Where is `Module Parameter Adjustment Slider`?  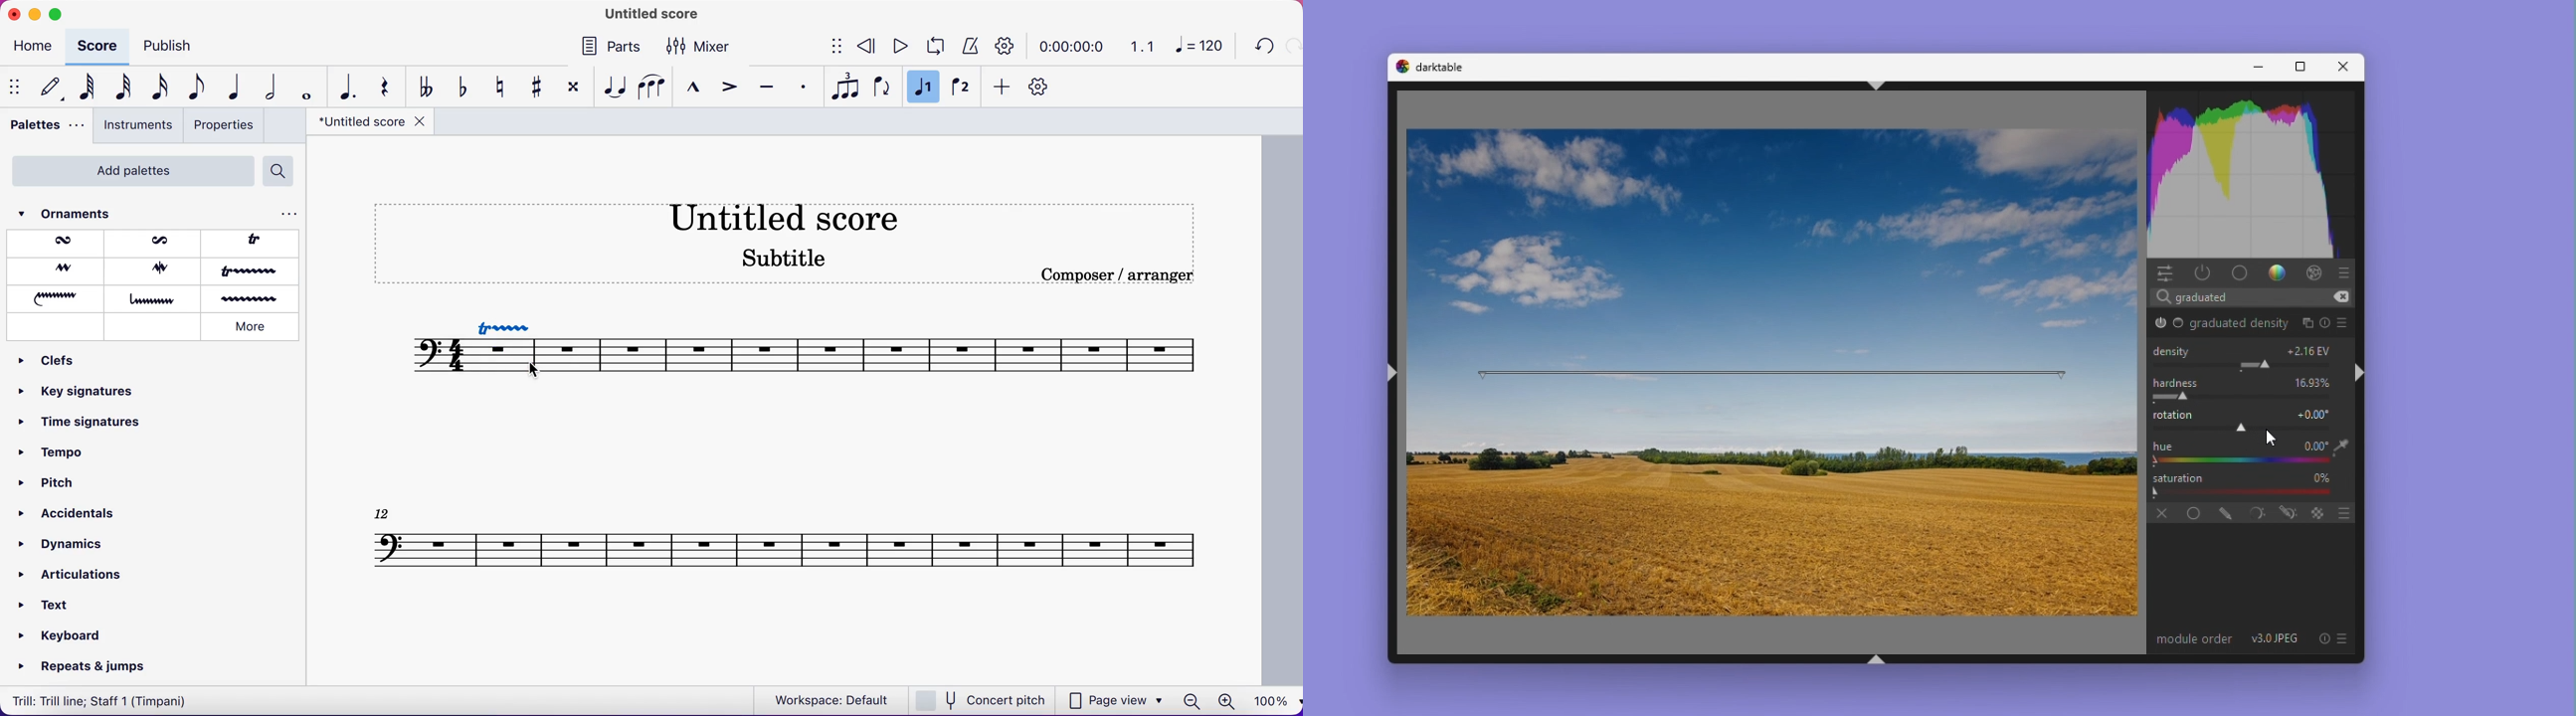
Module Parameter Adjustment Slider is located at coordinates (2247, 365).